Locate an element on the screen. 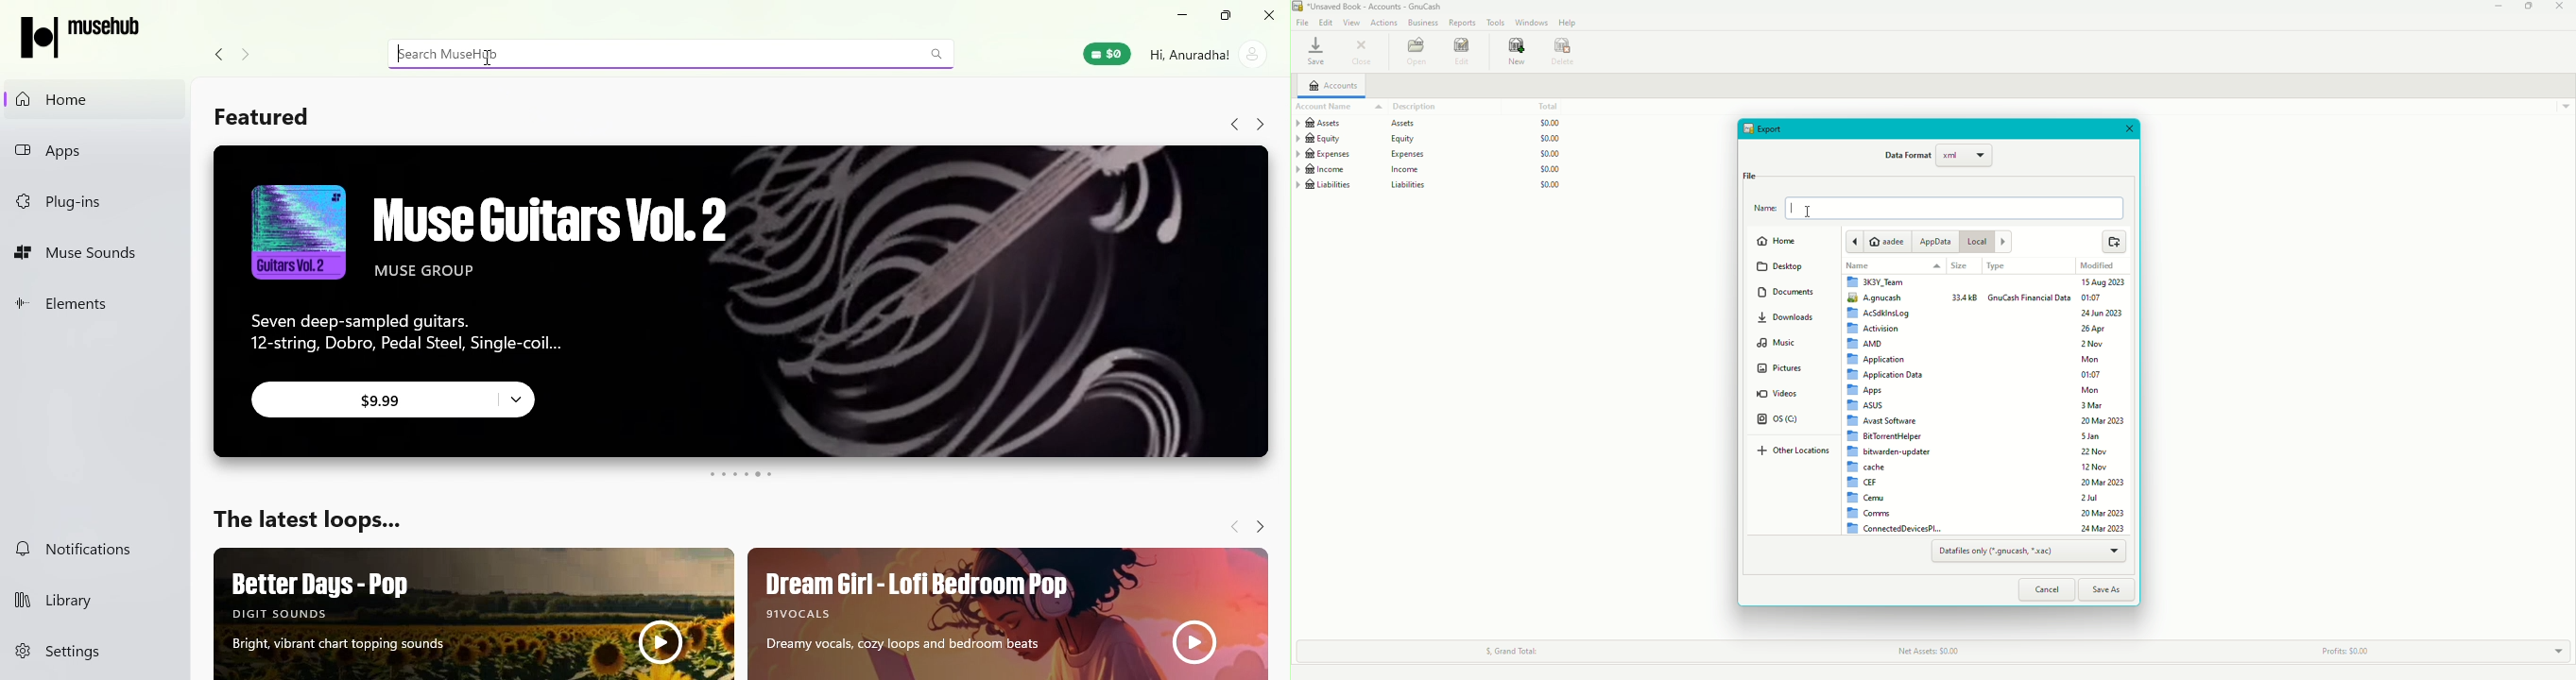  Total is located at coordinates (1551, 104).